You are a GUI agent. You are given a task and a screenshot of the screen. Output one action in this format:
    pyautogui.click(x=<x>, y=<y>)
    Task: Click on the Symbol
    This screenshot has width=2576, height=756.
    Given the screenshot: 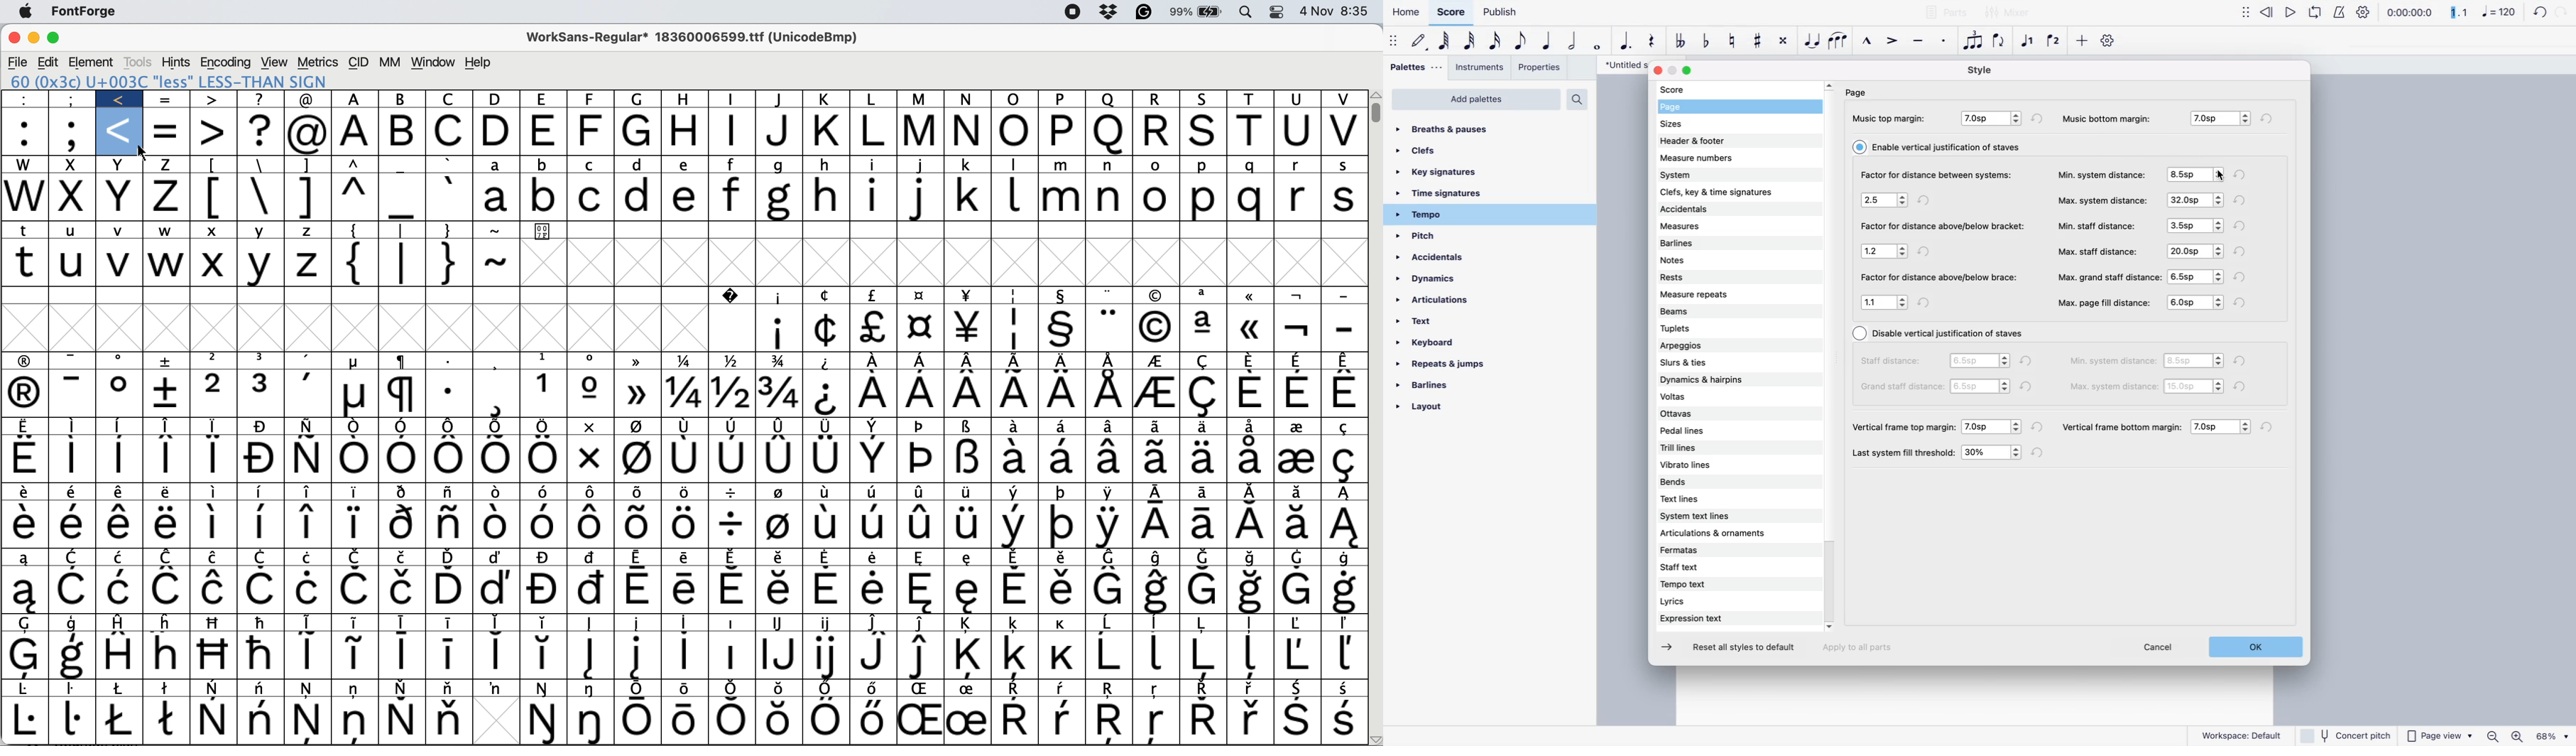 What is the action you would take?
    pyautogui.click(x=1205, y=558)
    